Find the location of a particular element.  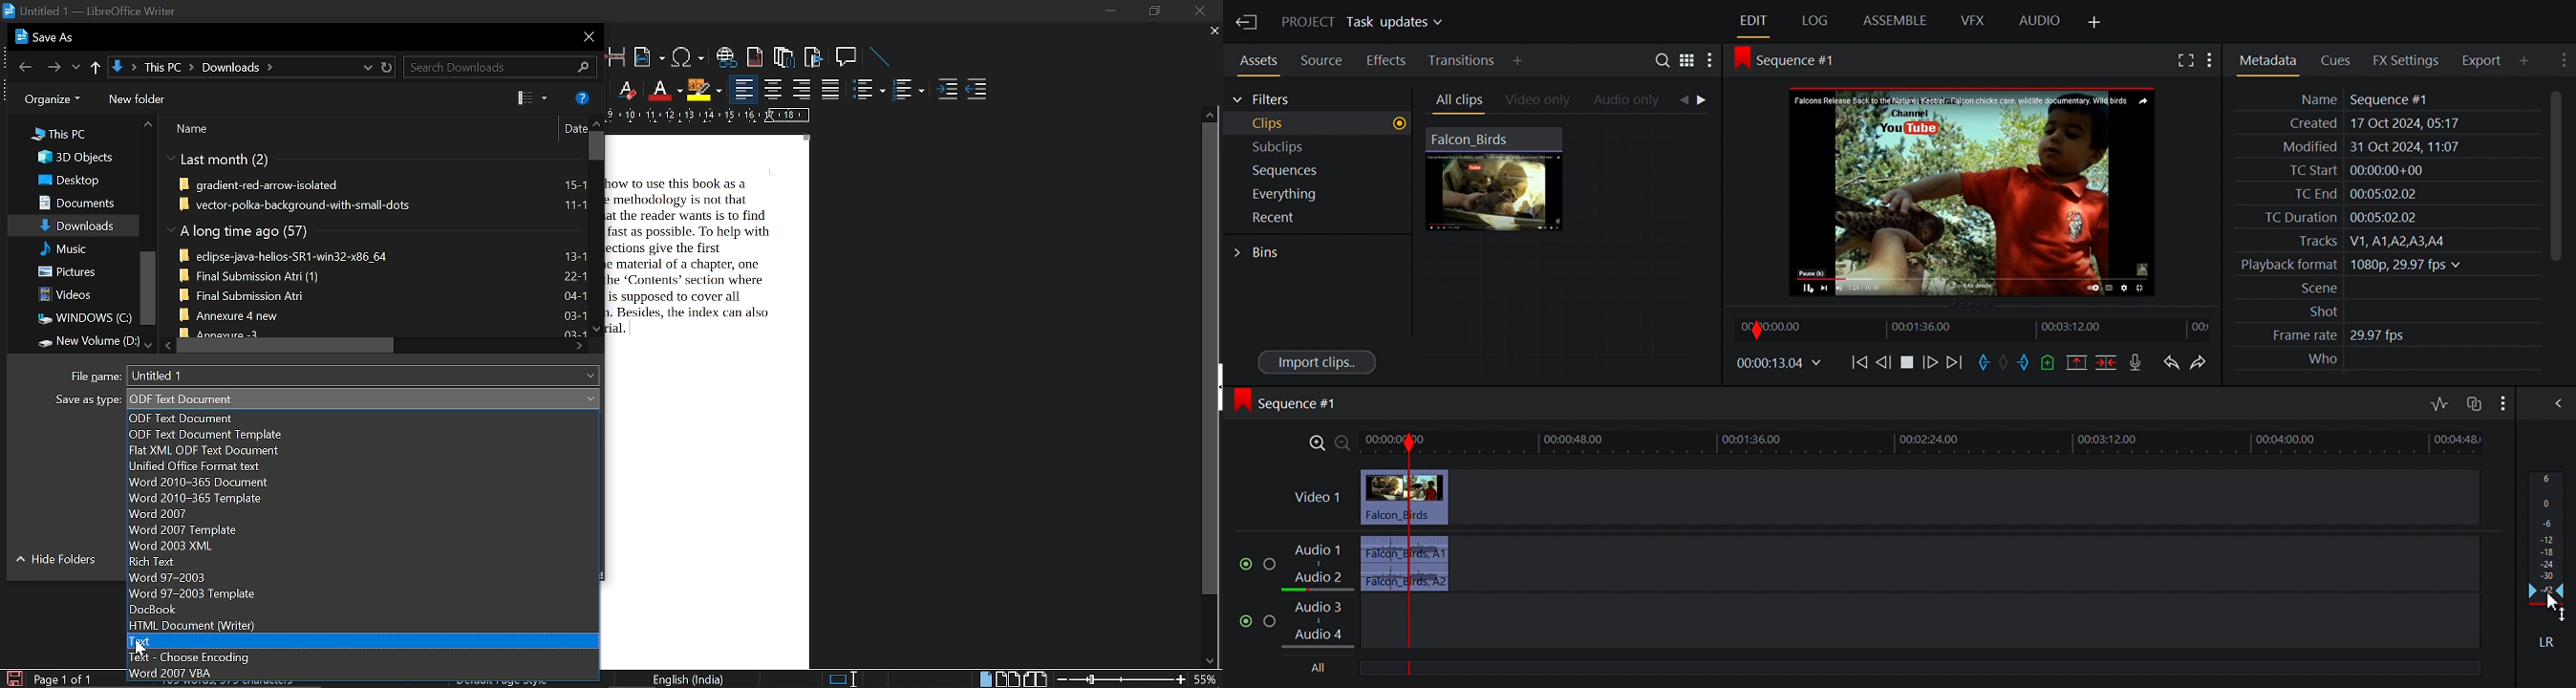

Audio output levels is located at coordinates (2547, 537).